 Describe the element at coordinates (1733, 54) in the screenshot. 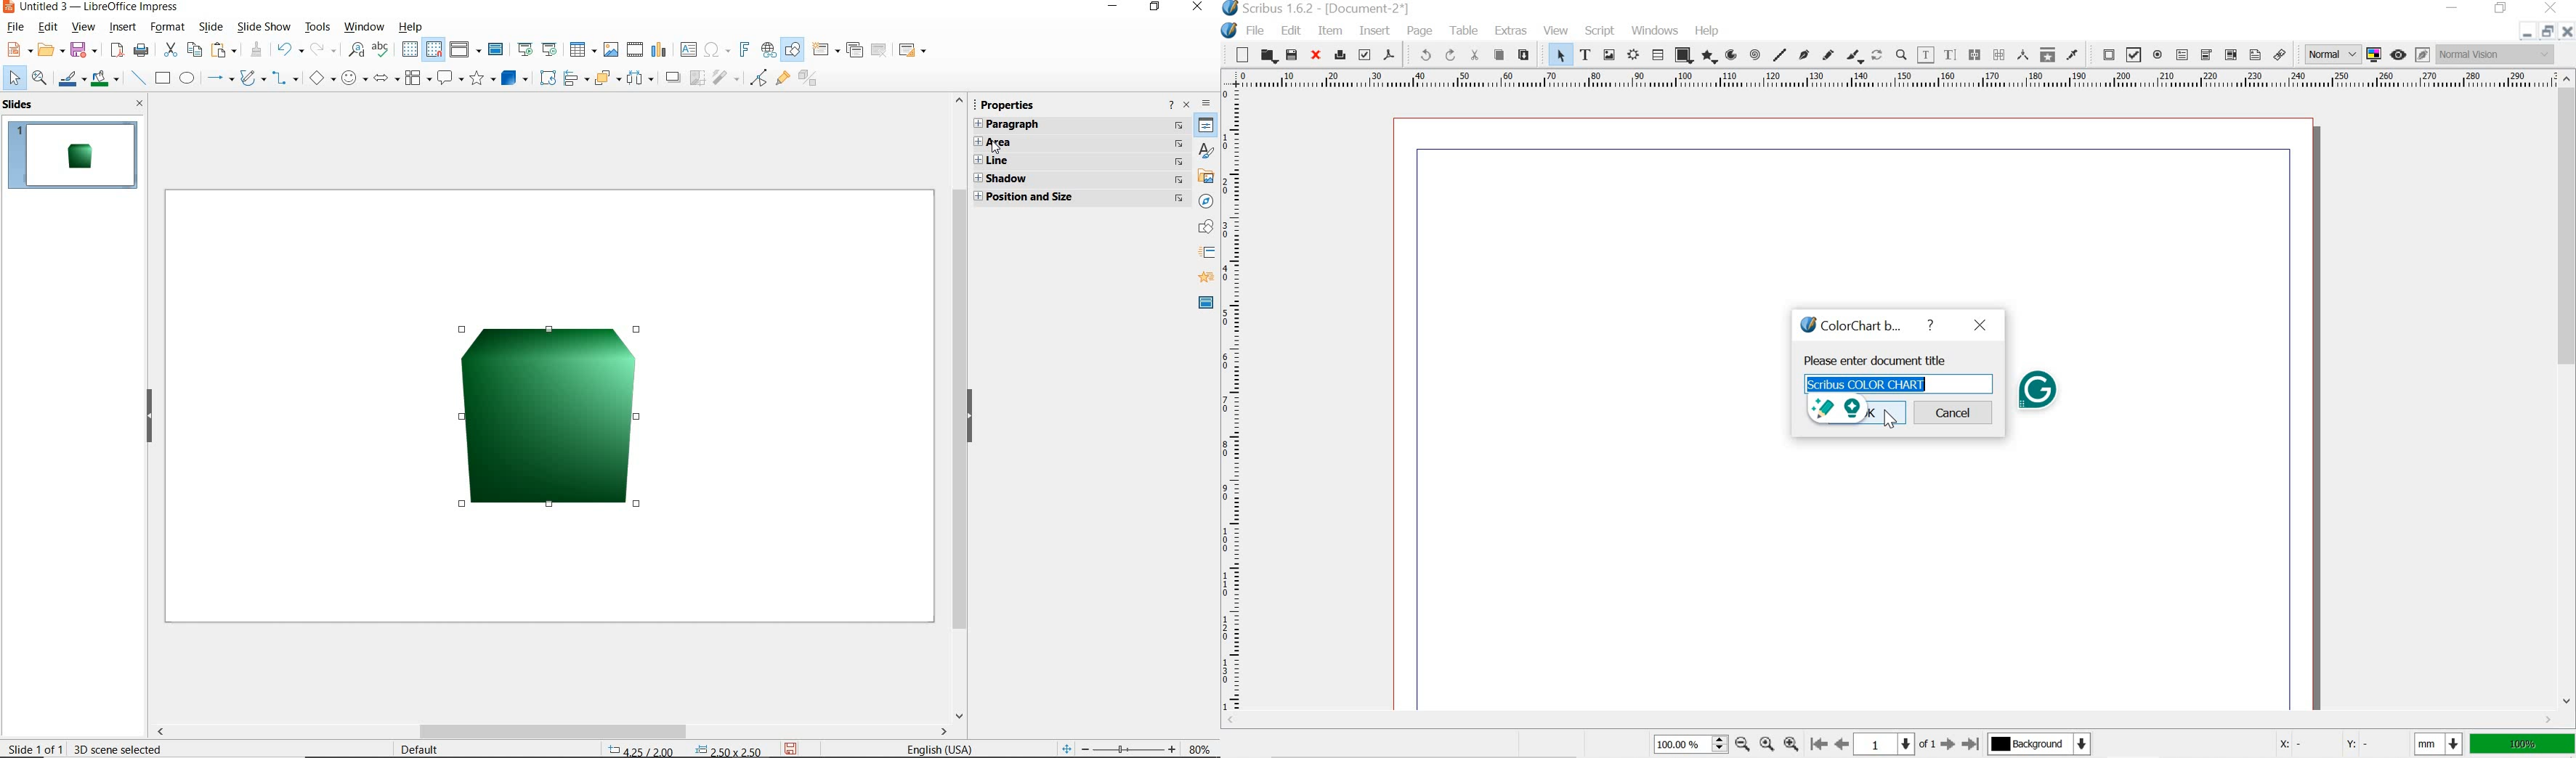

I see `arc` at that location.